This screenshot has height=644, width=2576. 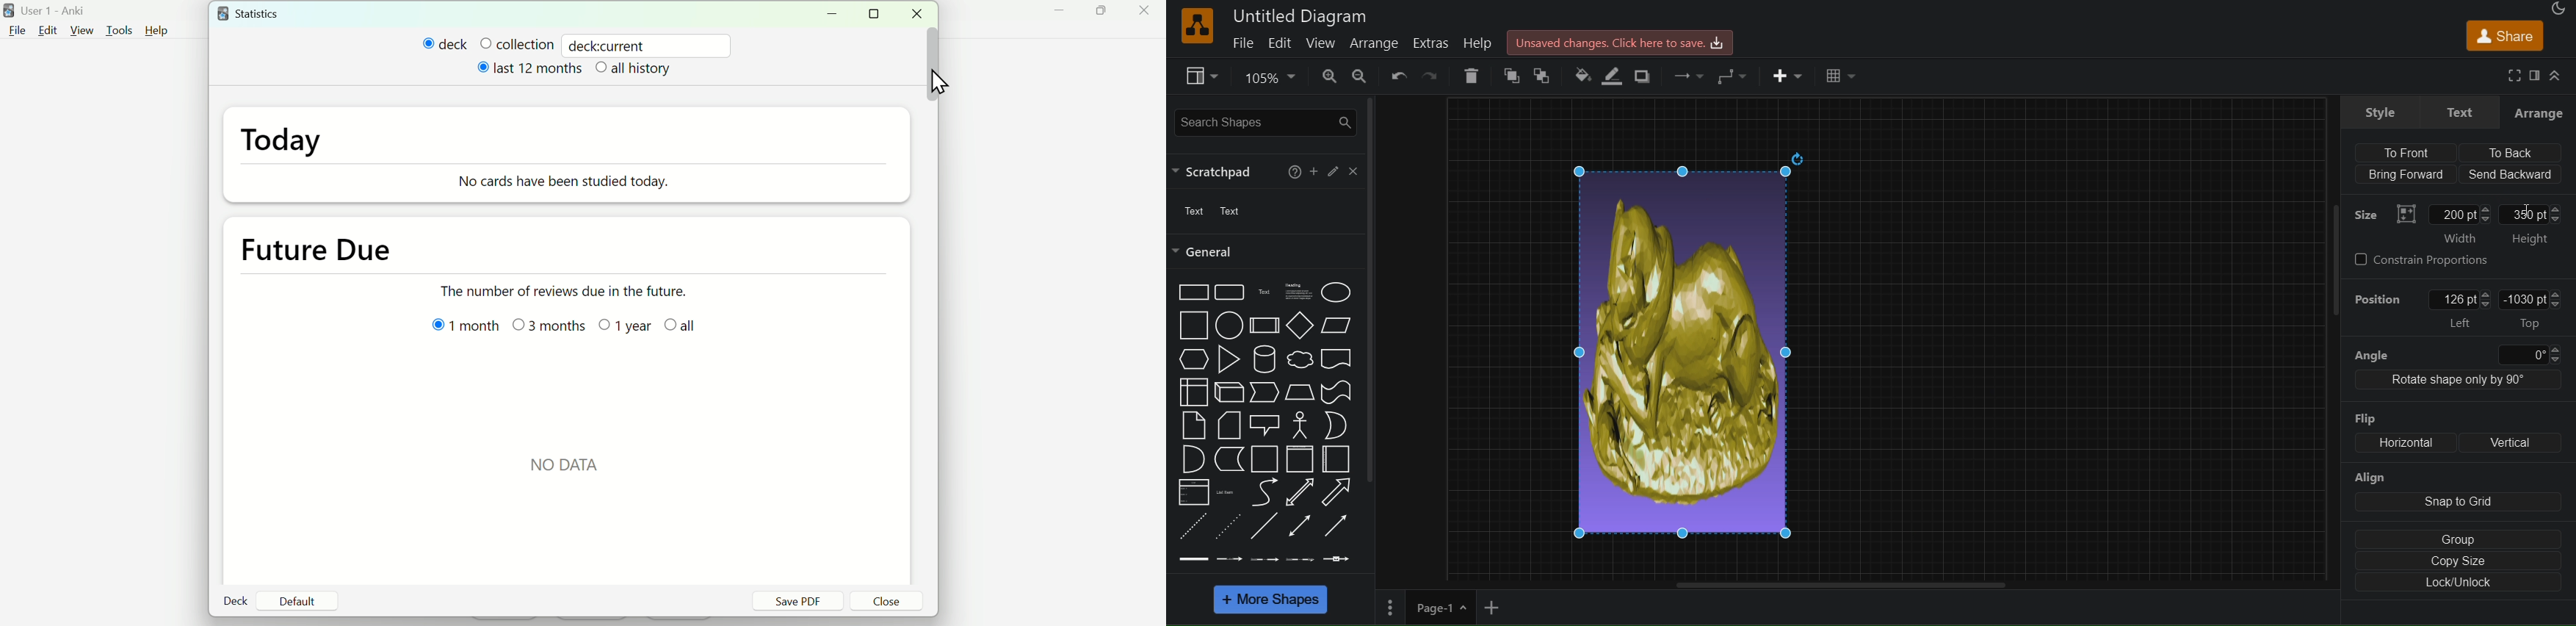 What do you see at coordinates (1202, 76) in the screenshot?
I see `view` at bounding box center [1202, 76].